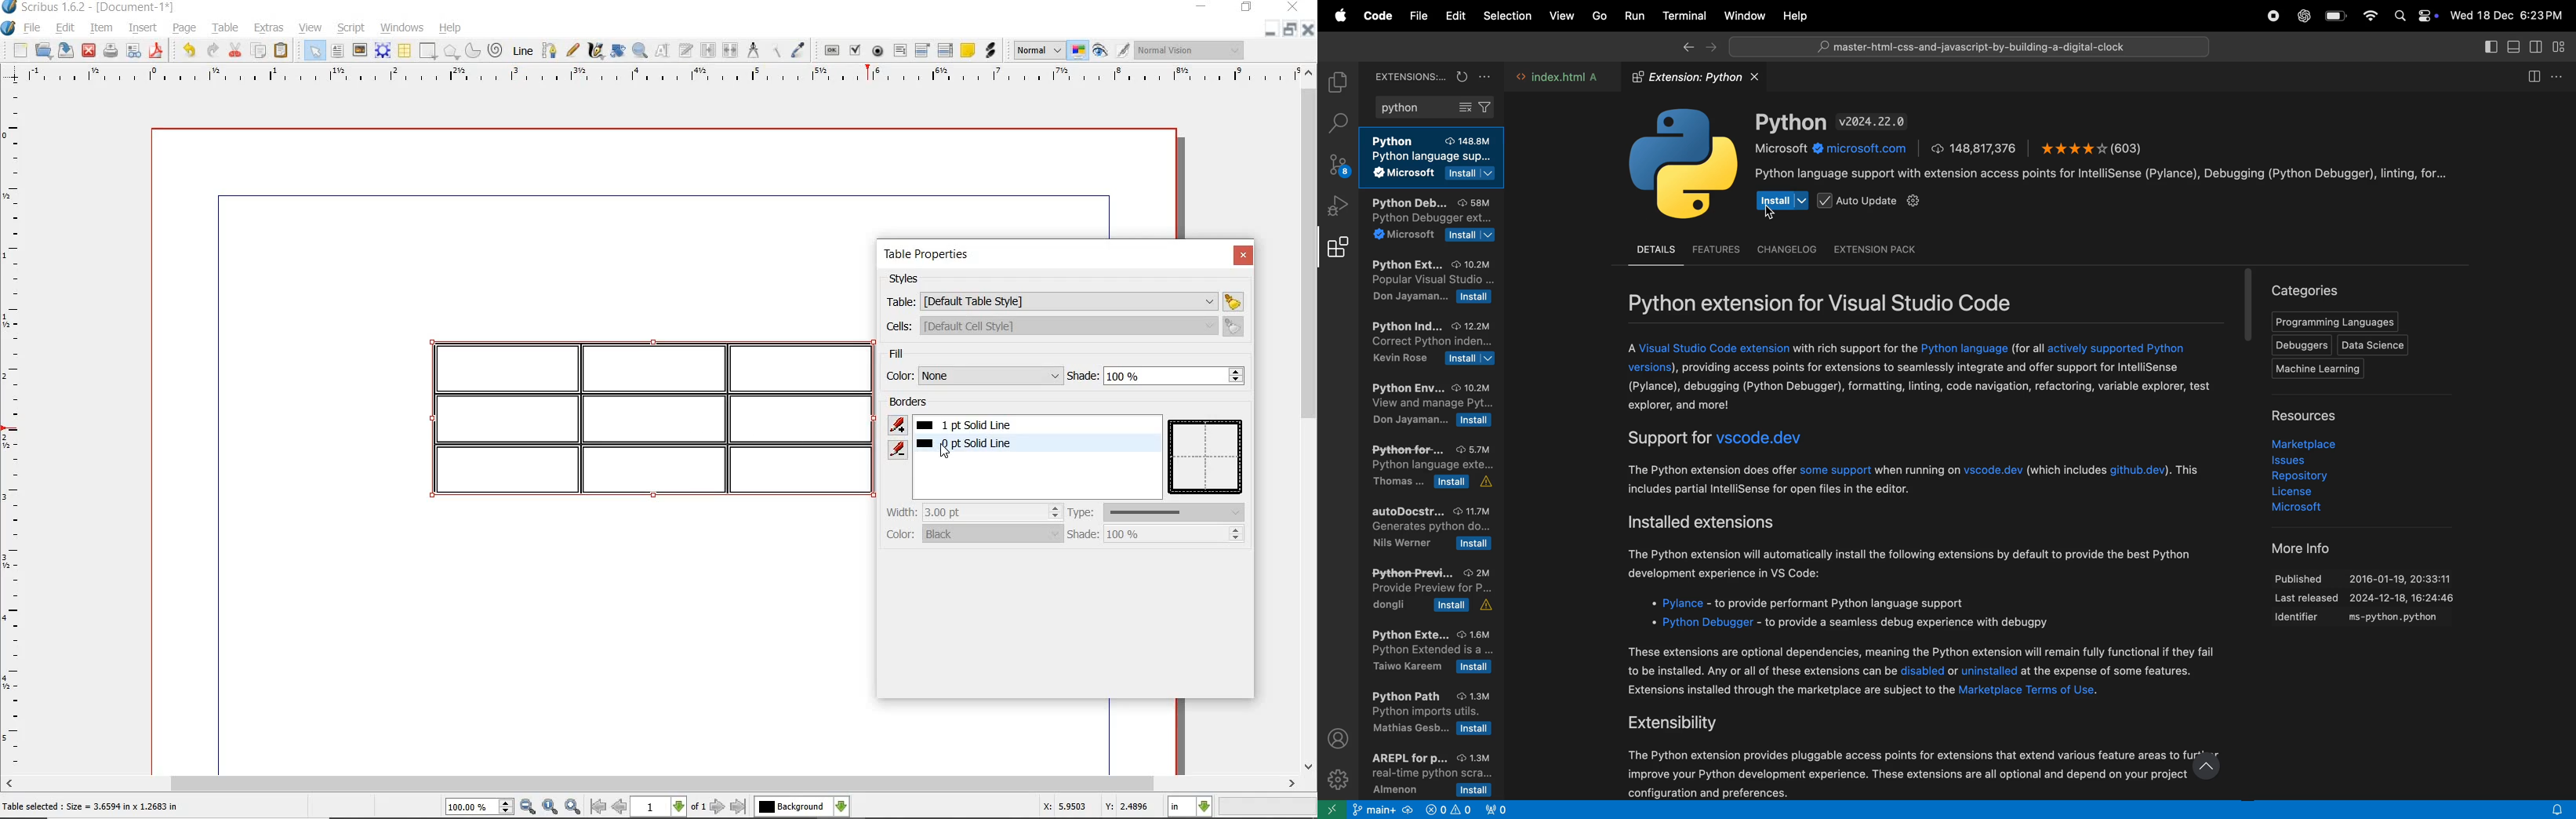  I want to click on preflight verifier, so click(132, 52).